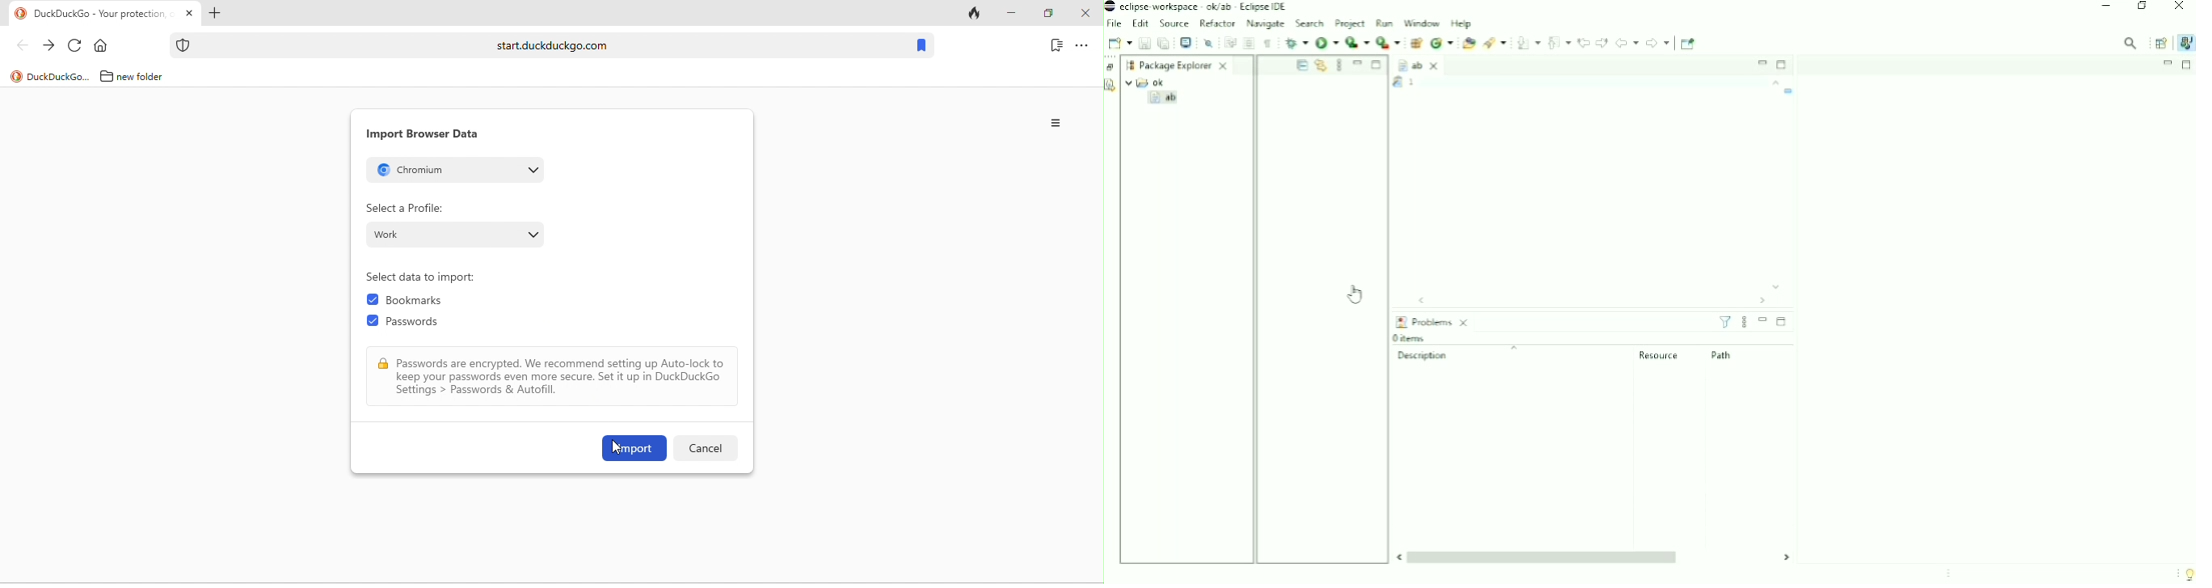 The image size is (2212, 588). Describe the element at coordinates (1048, 14) in the screenshot. I see `maximize` at that location.